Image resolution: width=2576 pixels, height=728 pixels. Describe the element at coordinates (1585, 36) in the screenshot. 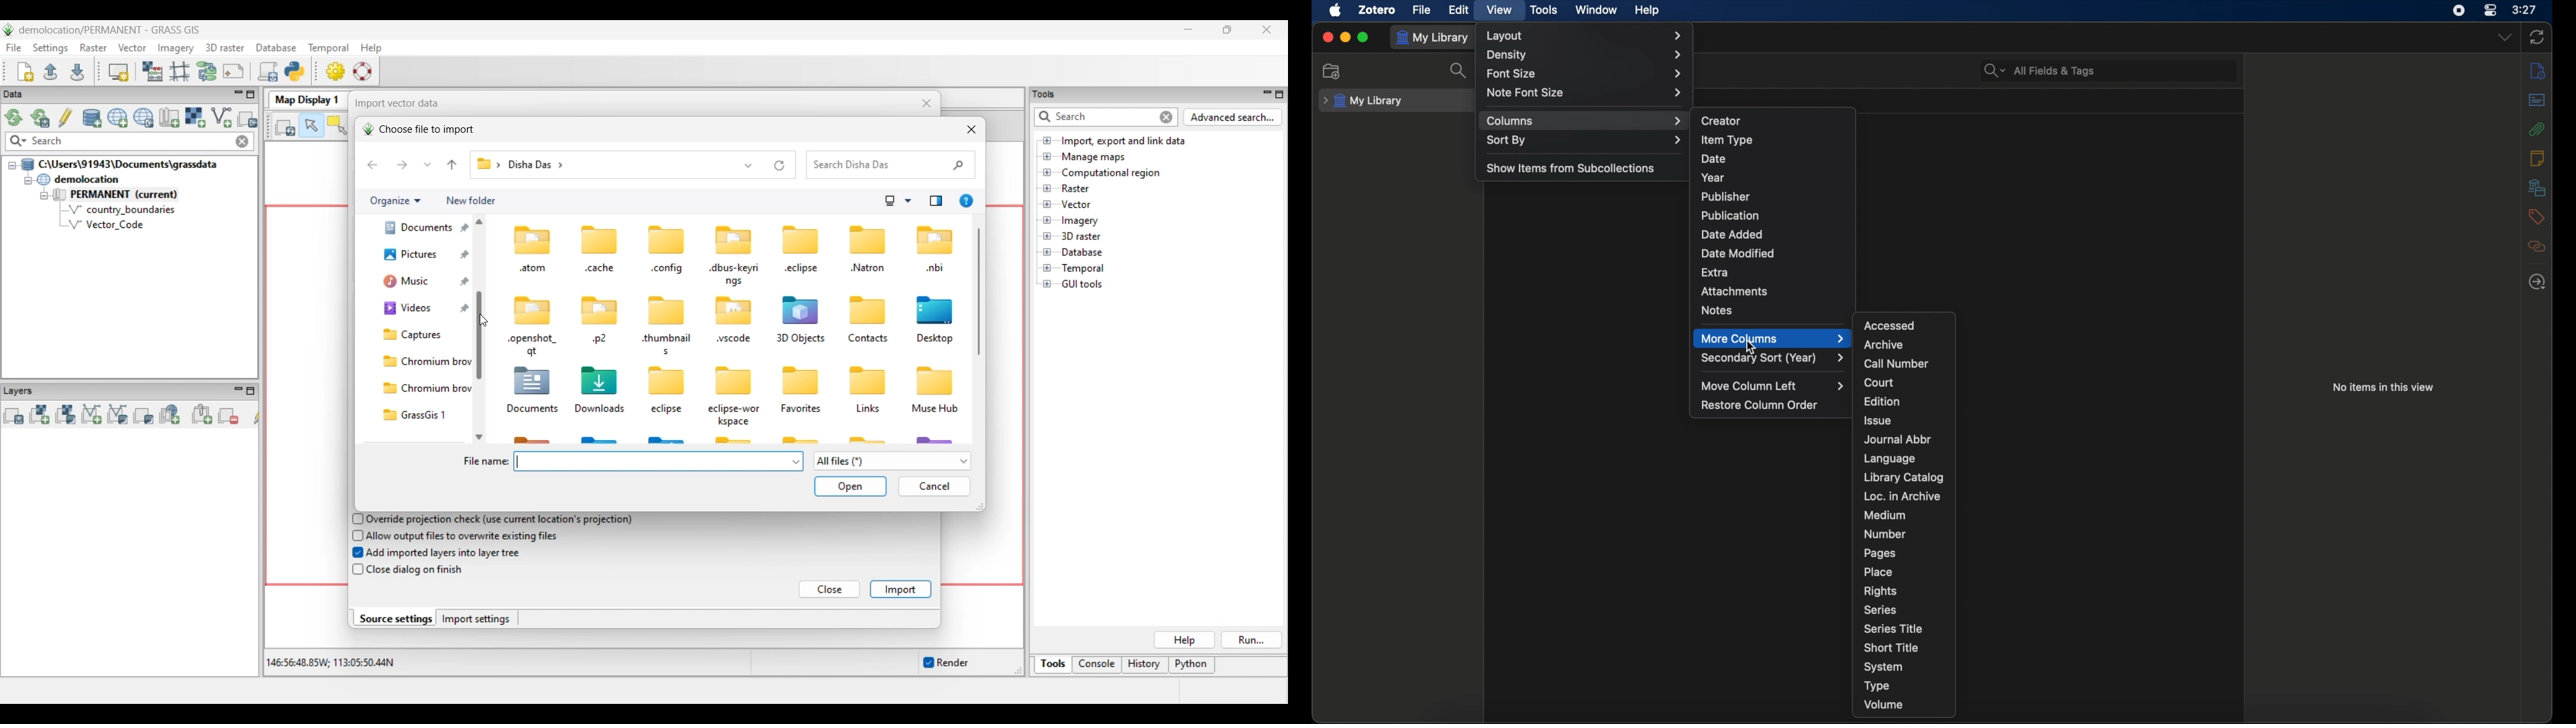

I see `layout` at that location.